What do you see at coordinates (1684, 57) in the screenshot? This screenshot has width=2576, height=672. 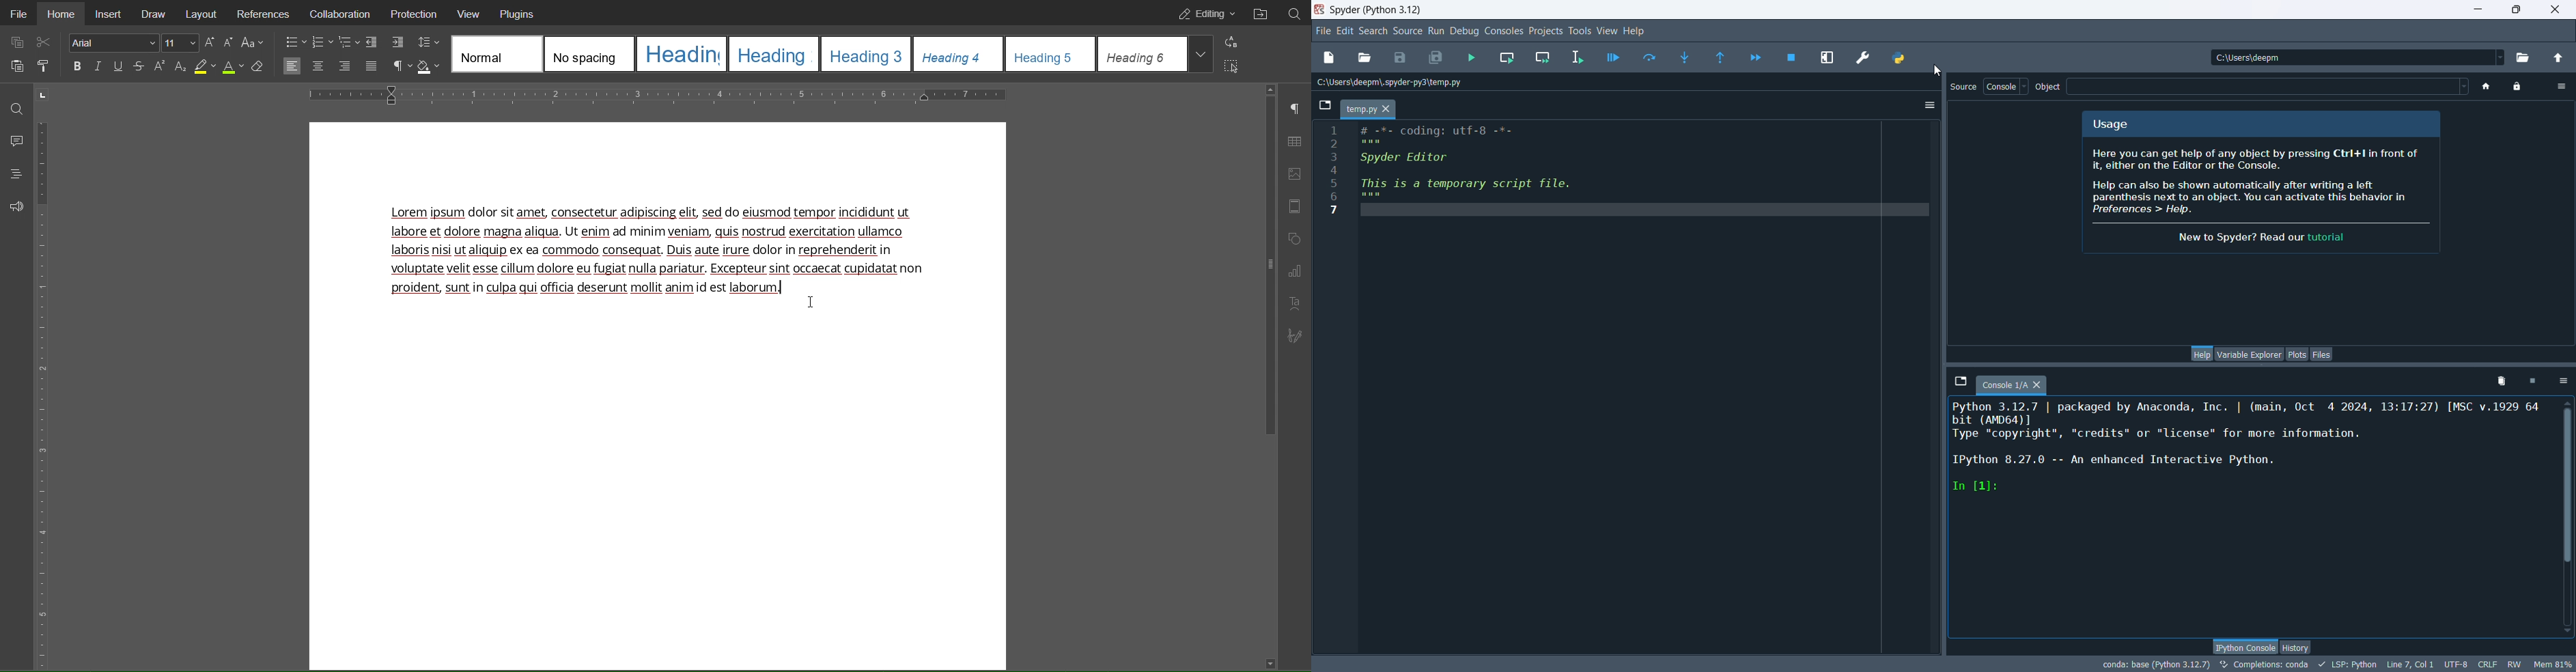 I see `step into function` at bounding box center [1684, 57].